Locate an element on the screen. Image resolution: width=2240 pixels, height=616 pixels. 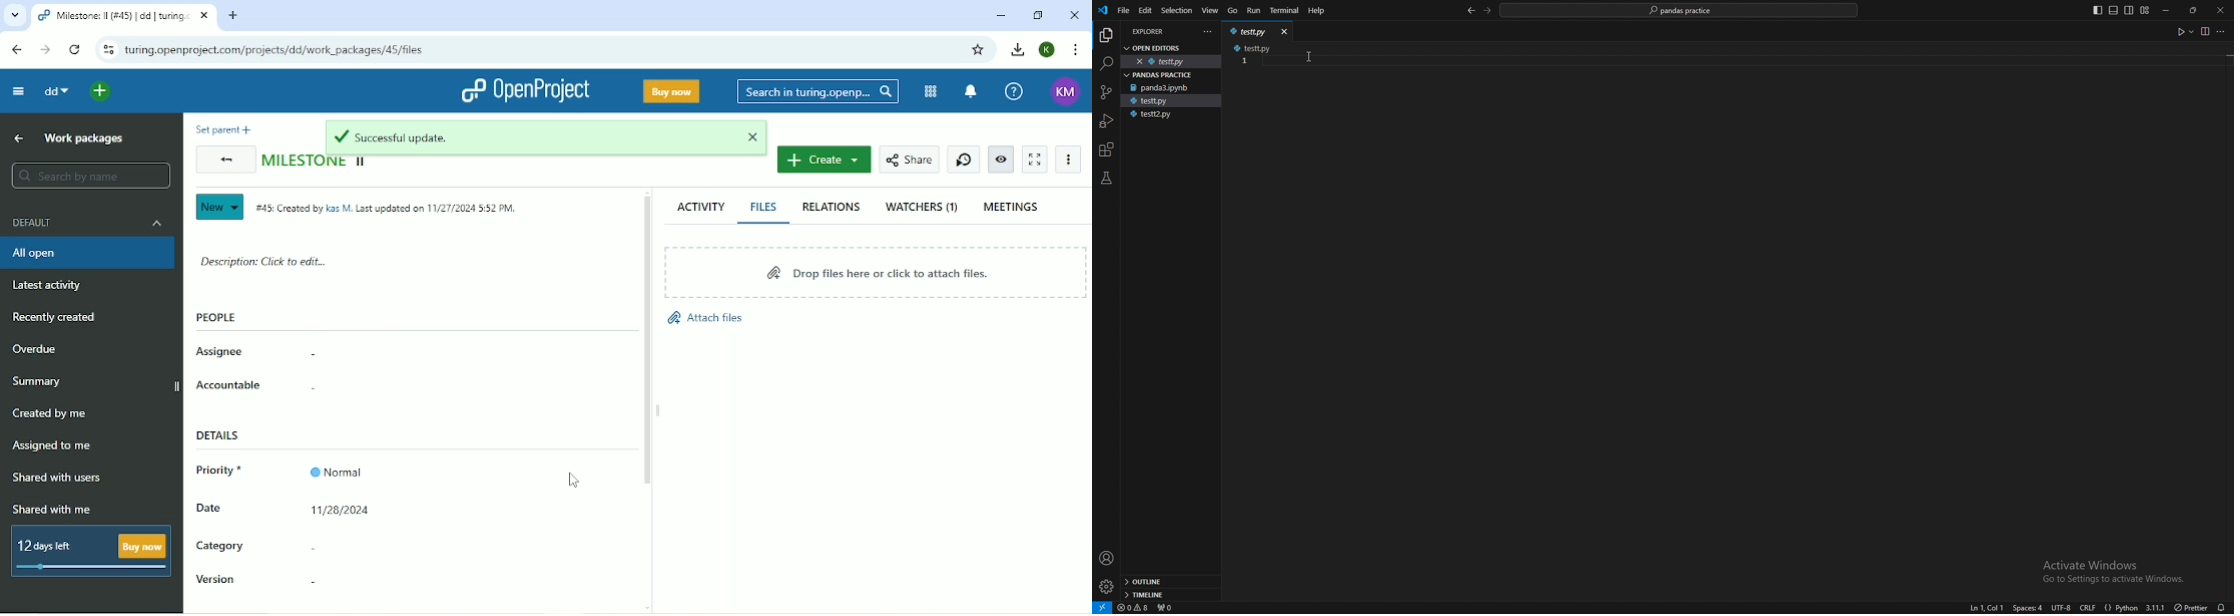
view is located at coordinates (1210, 11).